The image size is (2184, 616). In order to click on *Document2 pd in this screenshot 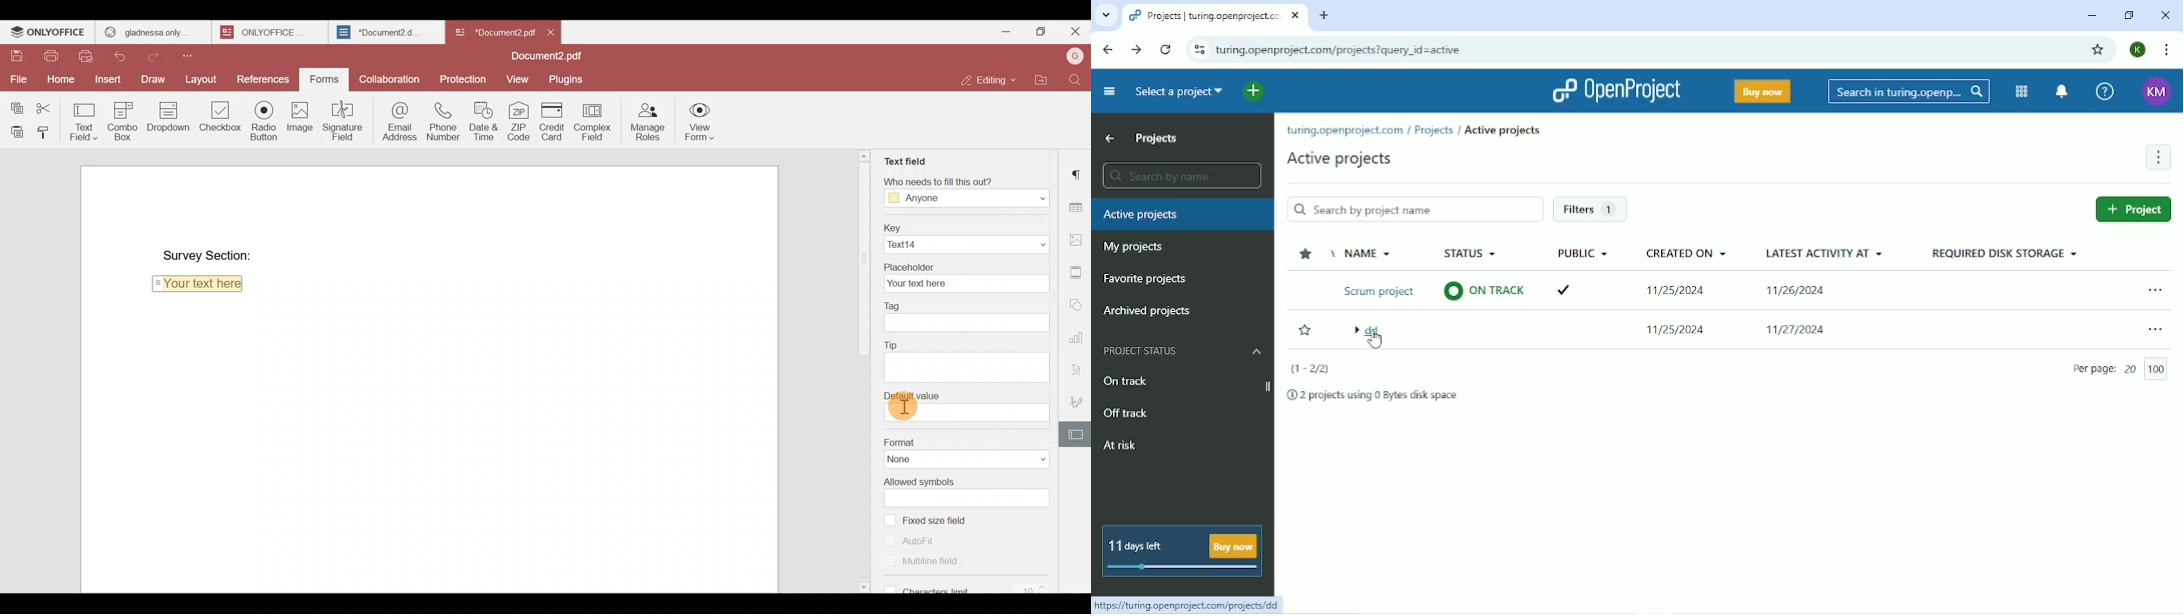, I will do `click(492, 32)`.